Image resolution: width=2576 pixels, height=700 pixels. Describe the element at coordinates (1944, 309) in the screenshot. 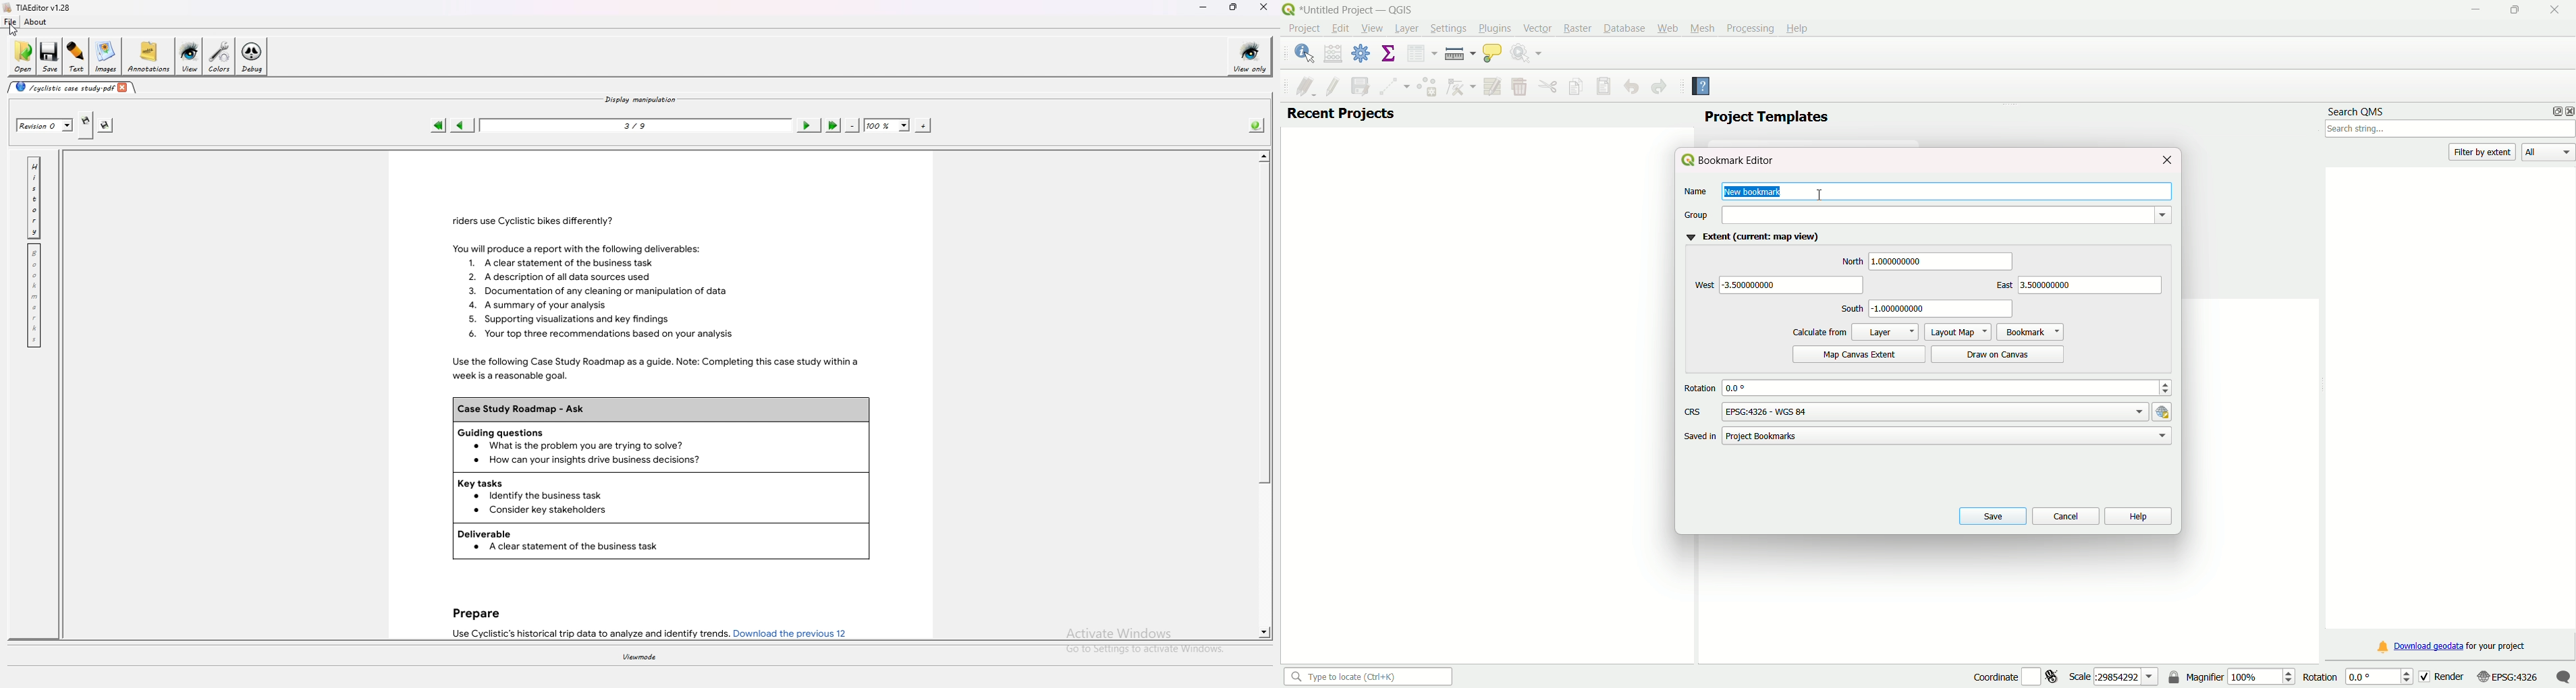

I see `text box` at that location.